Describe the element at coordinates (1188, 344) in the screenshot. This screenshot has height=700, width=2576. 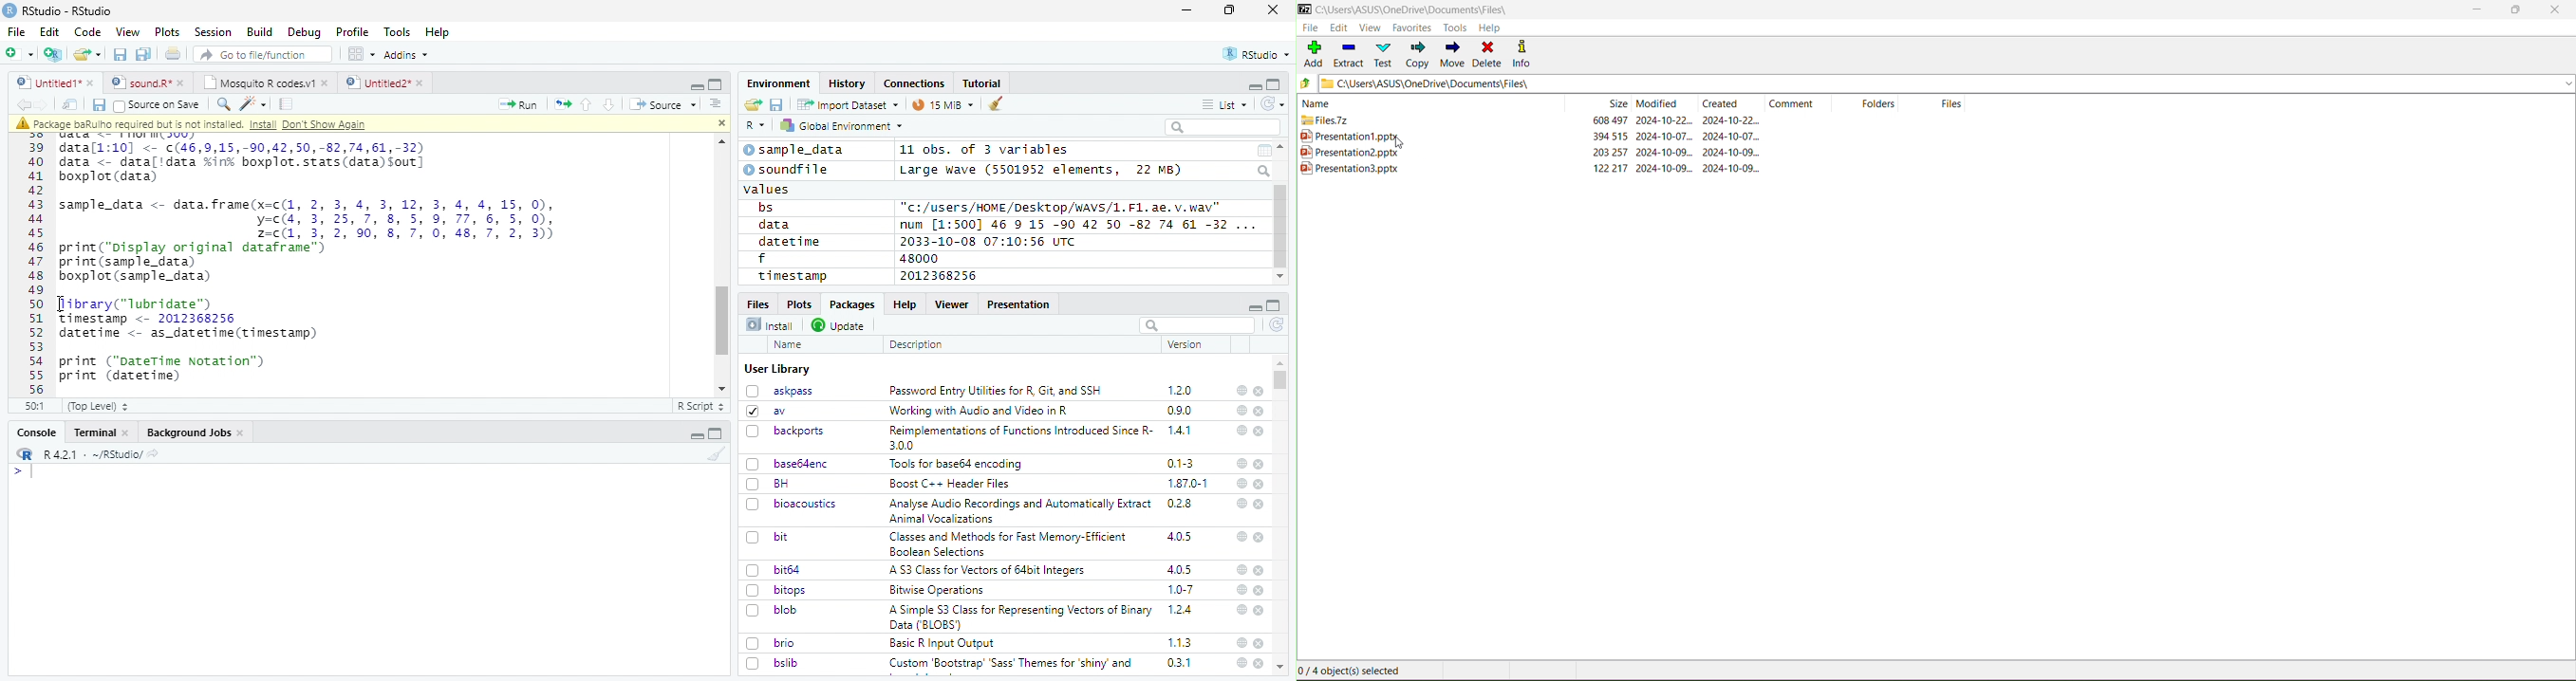
I see `Version` at that location.